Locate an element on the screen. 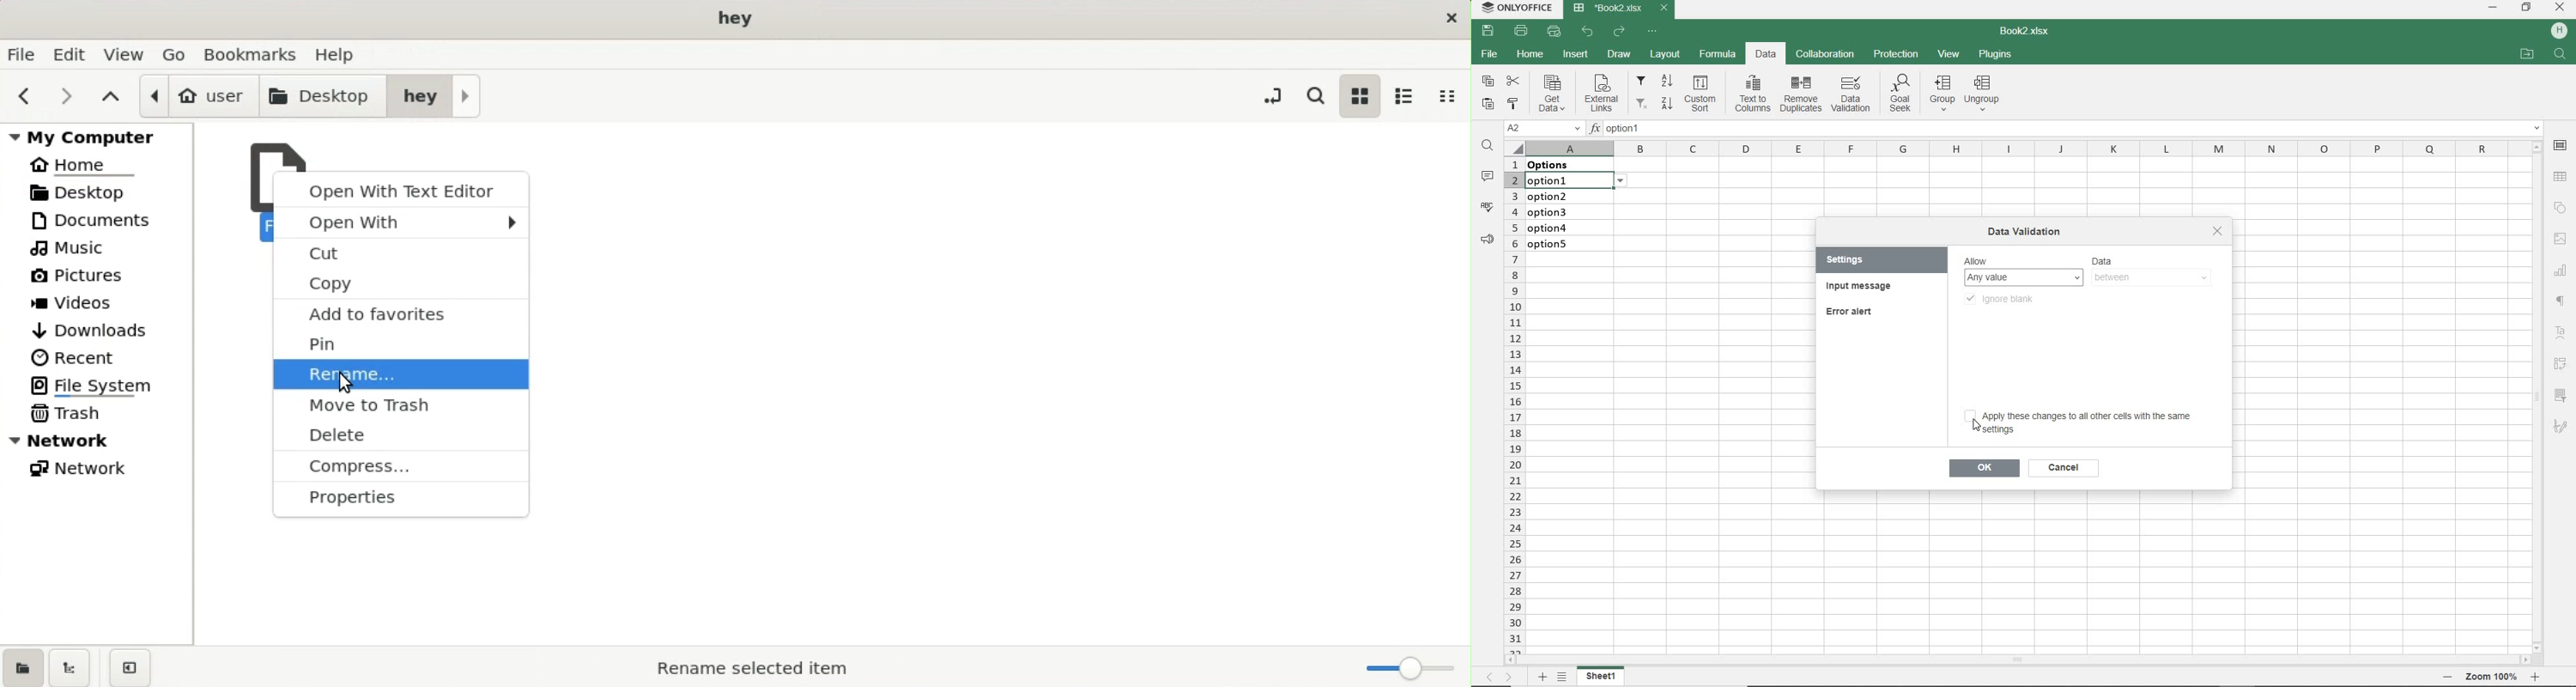 This screenshot has height=700, width=2576. COPY STYLE is located at coordinates (1513, 103).